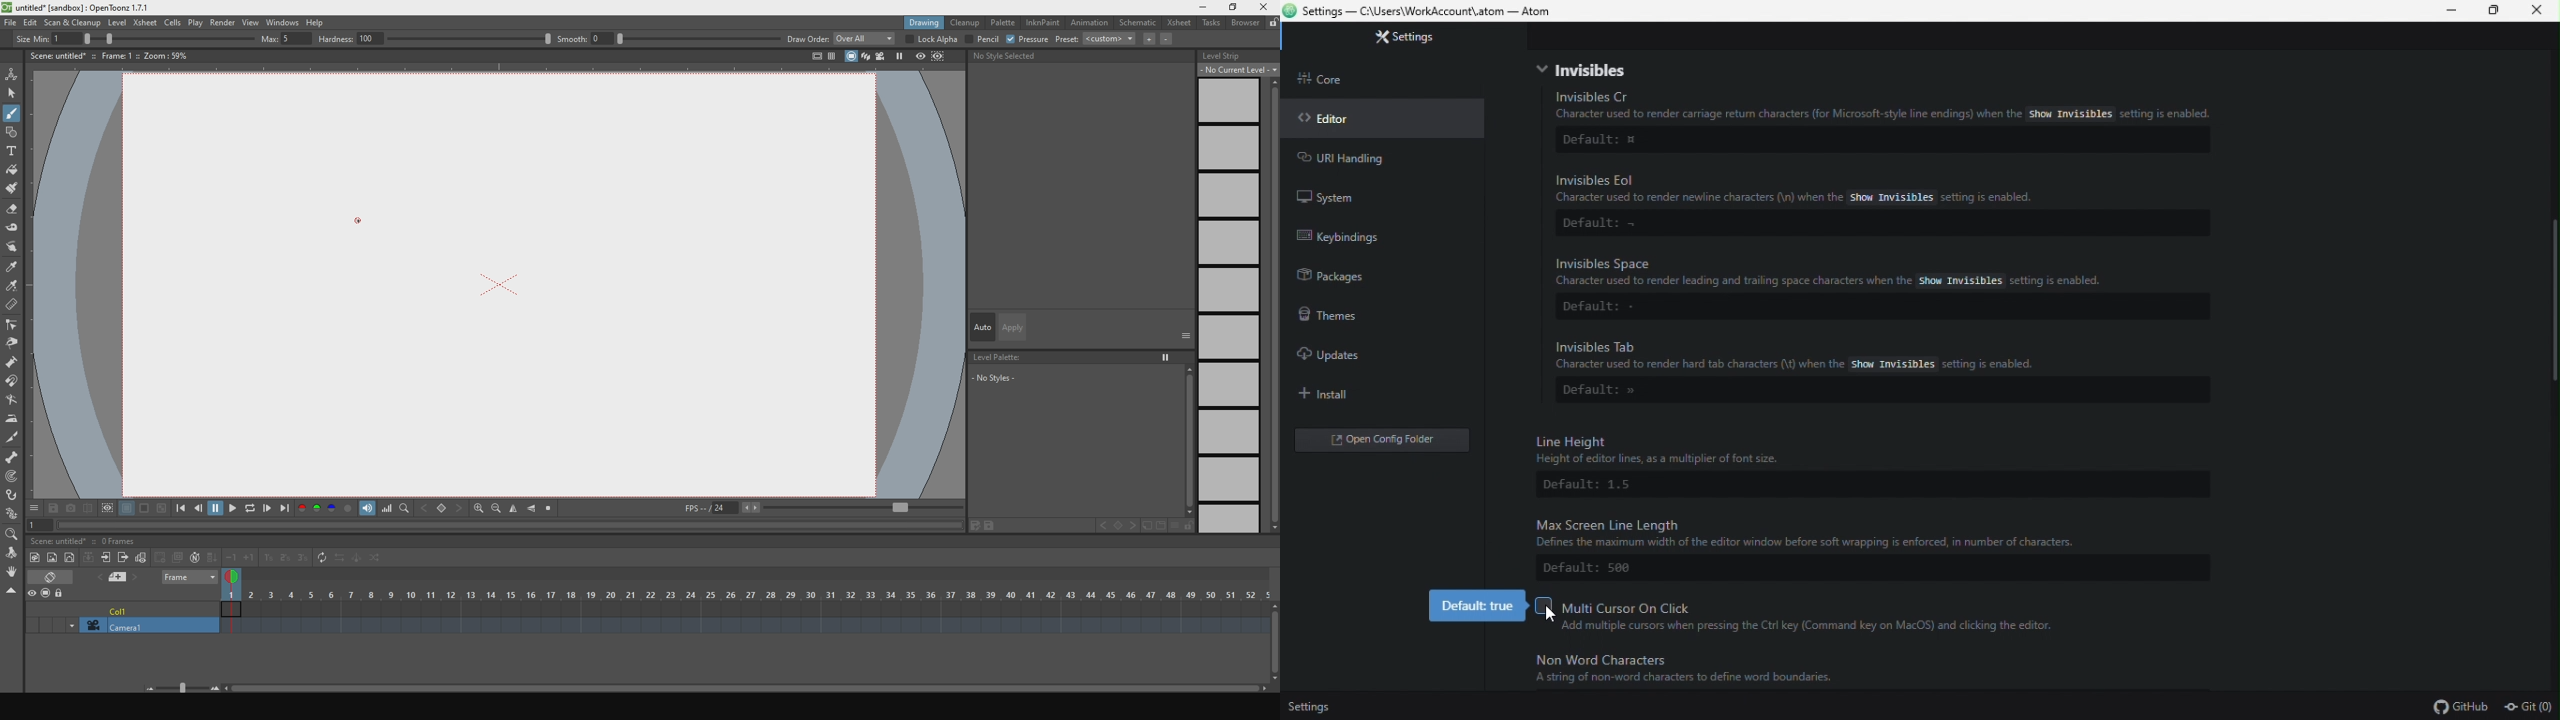  I want to click on black background, so click(144, 509).